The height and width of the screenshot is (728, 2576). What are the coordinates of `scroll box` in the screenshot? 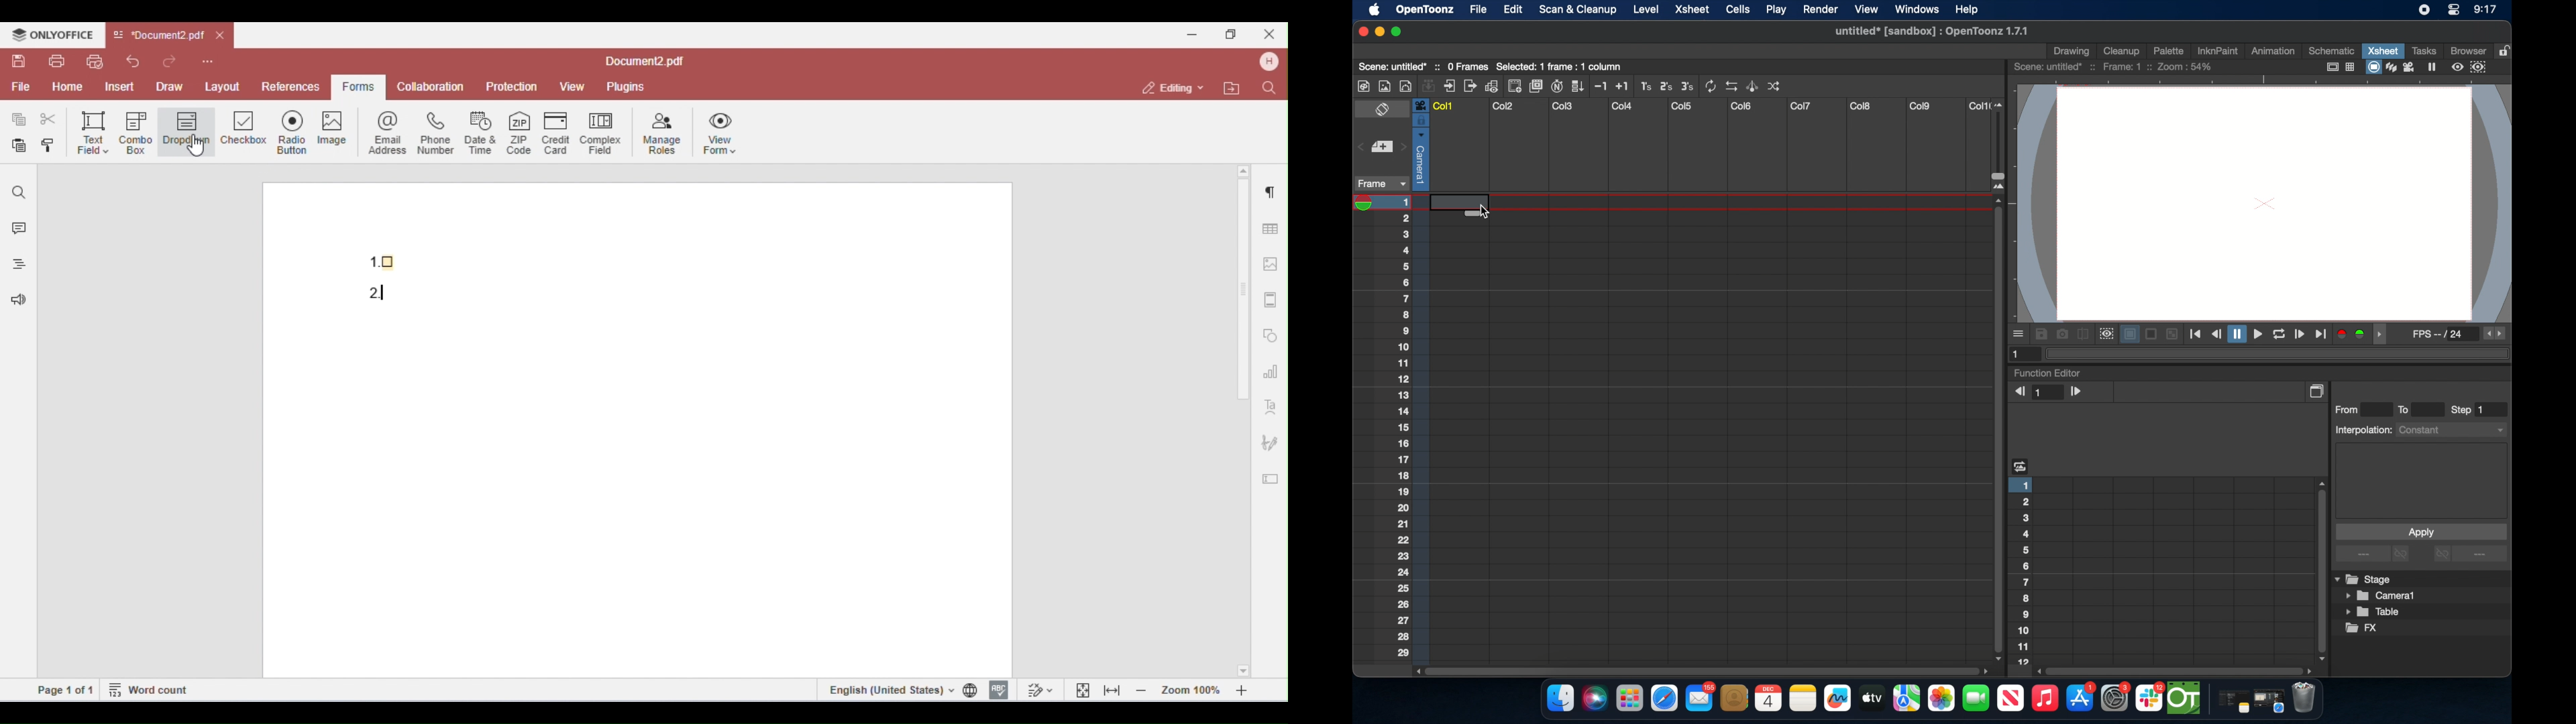 It's located at (2320, 570).